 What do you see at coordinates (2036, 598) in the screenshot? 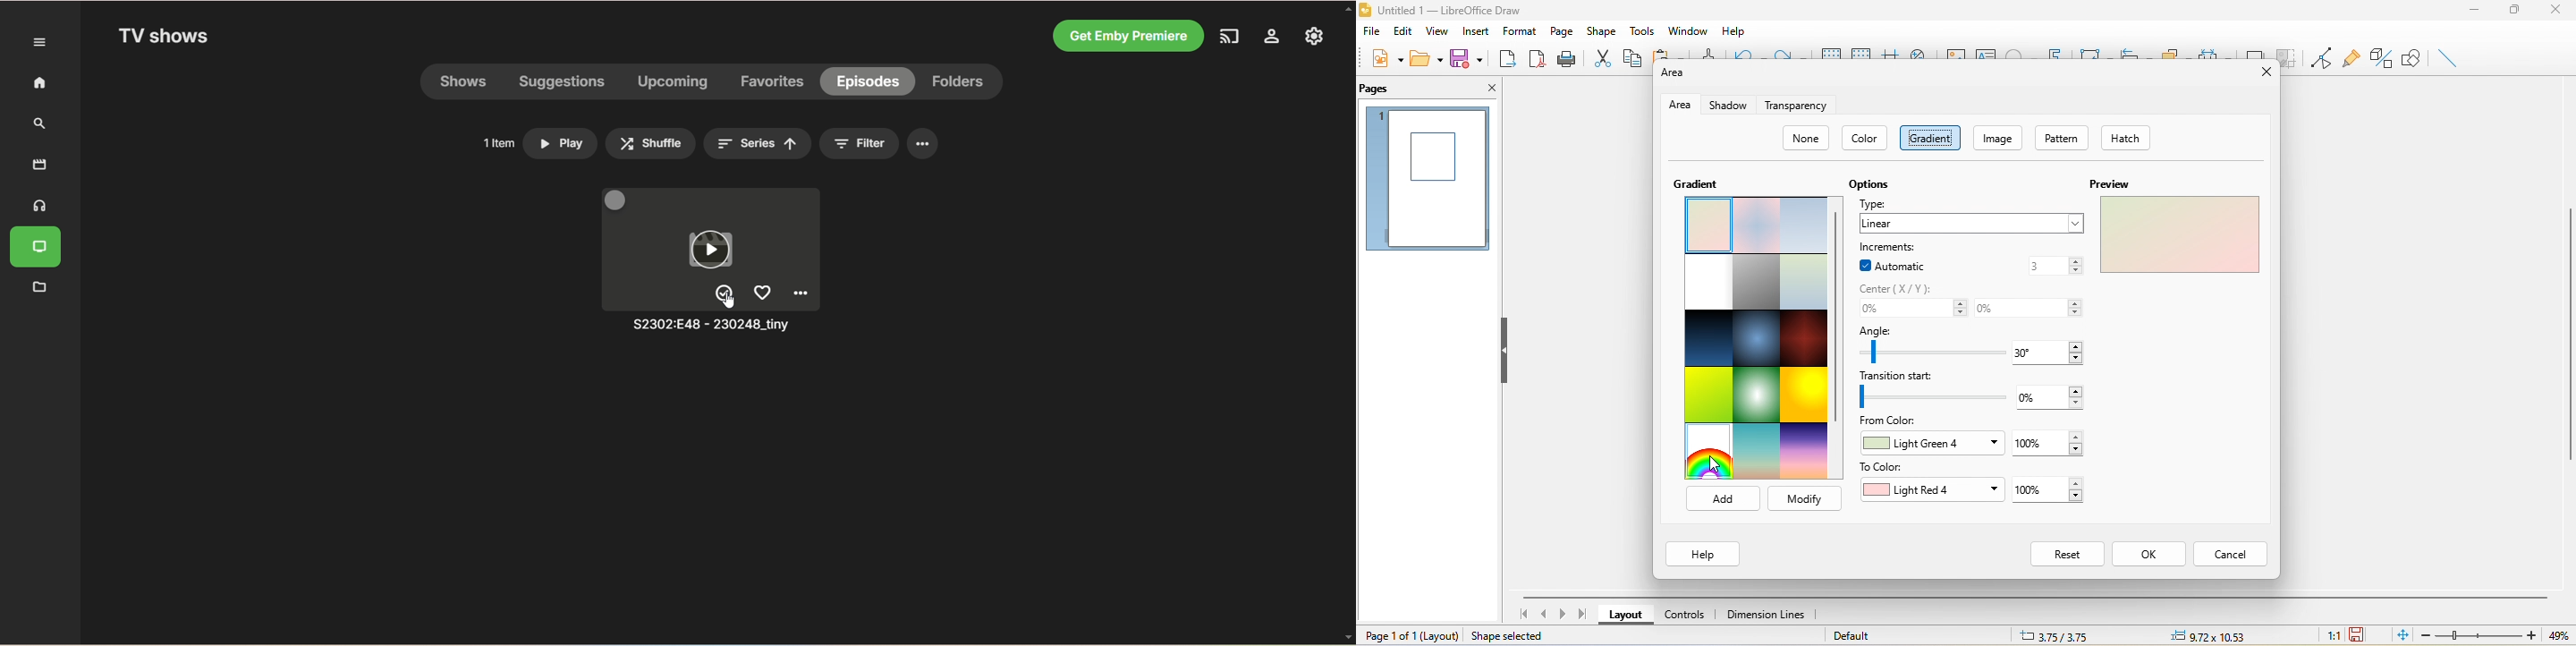
I see `horizontal scroll bar` at bounding box center [2036, 598].